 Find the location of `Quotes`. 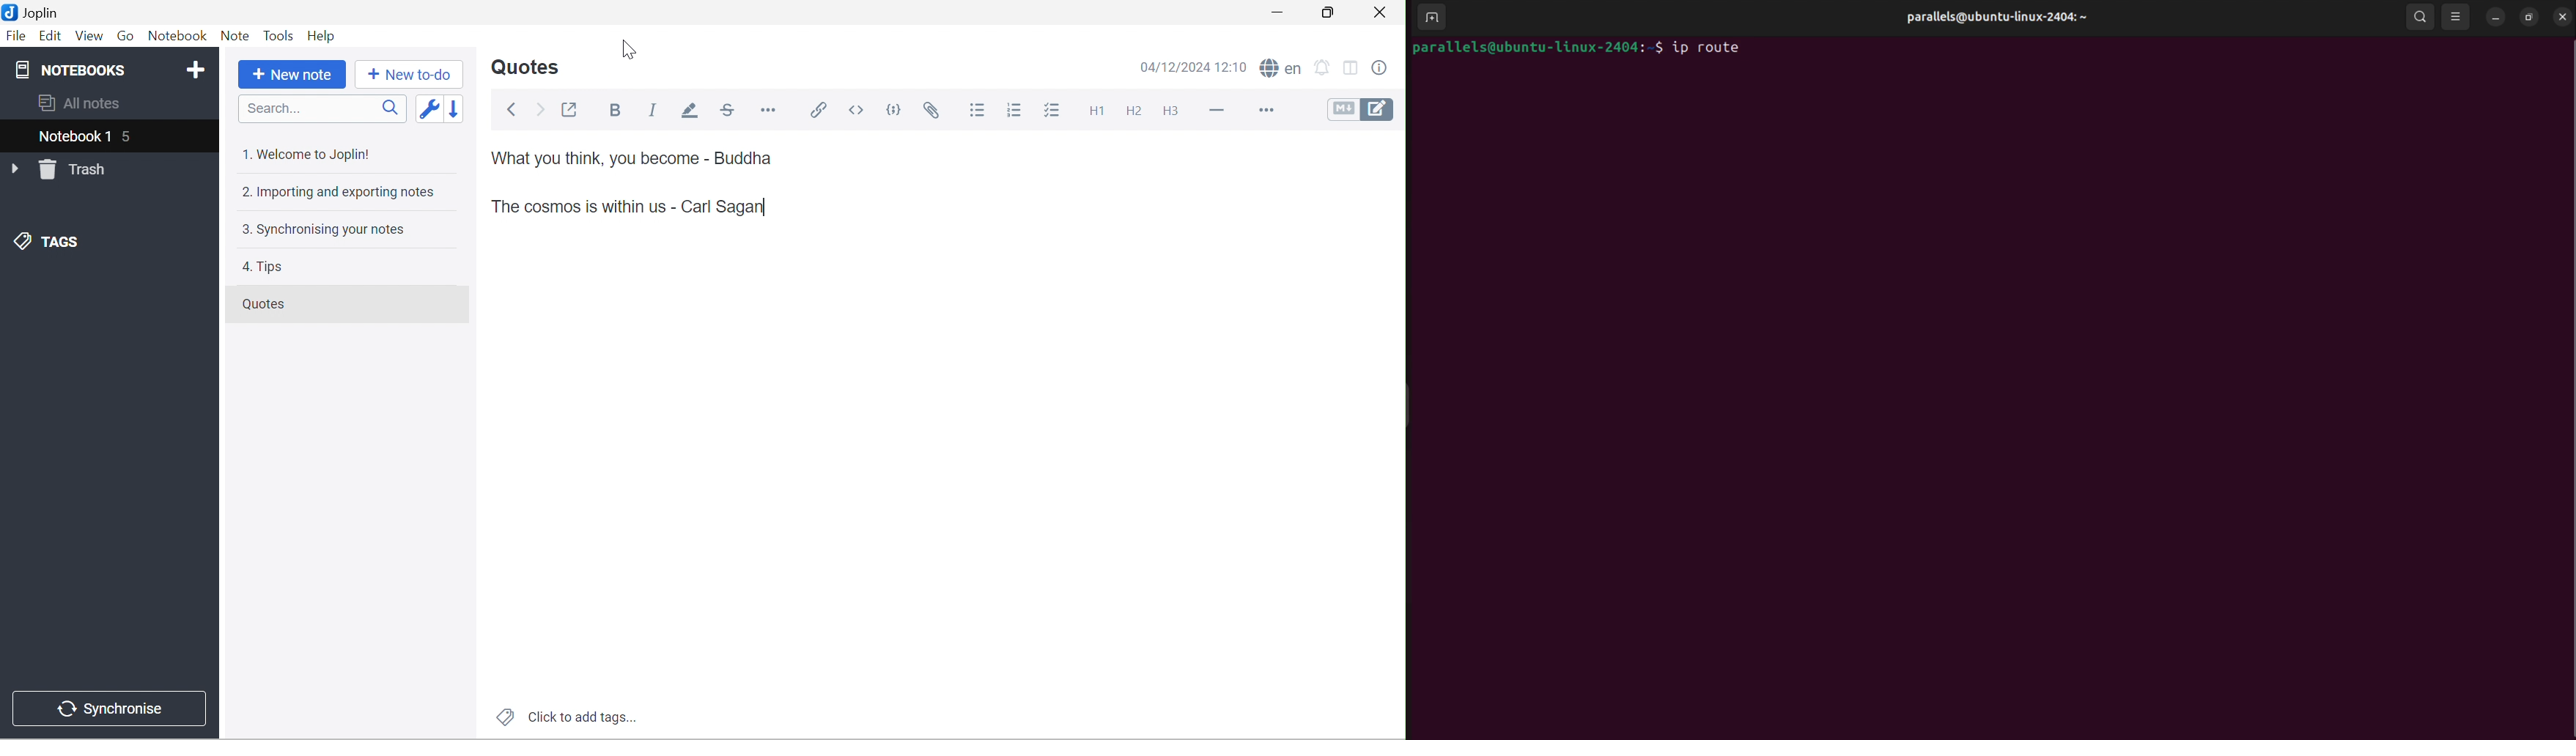

Quotes is located at coordinates (528, 68).